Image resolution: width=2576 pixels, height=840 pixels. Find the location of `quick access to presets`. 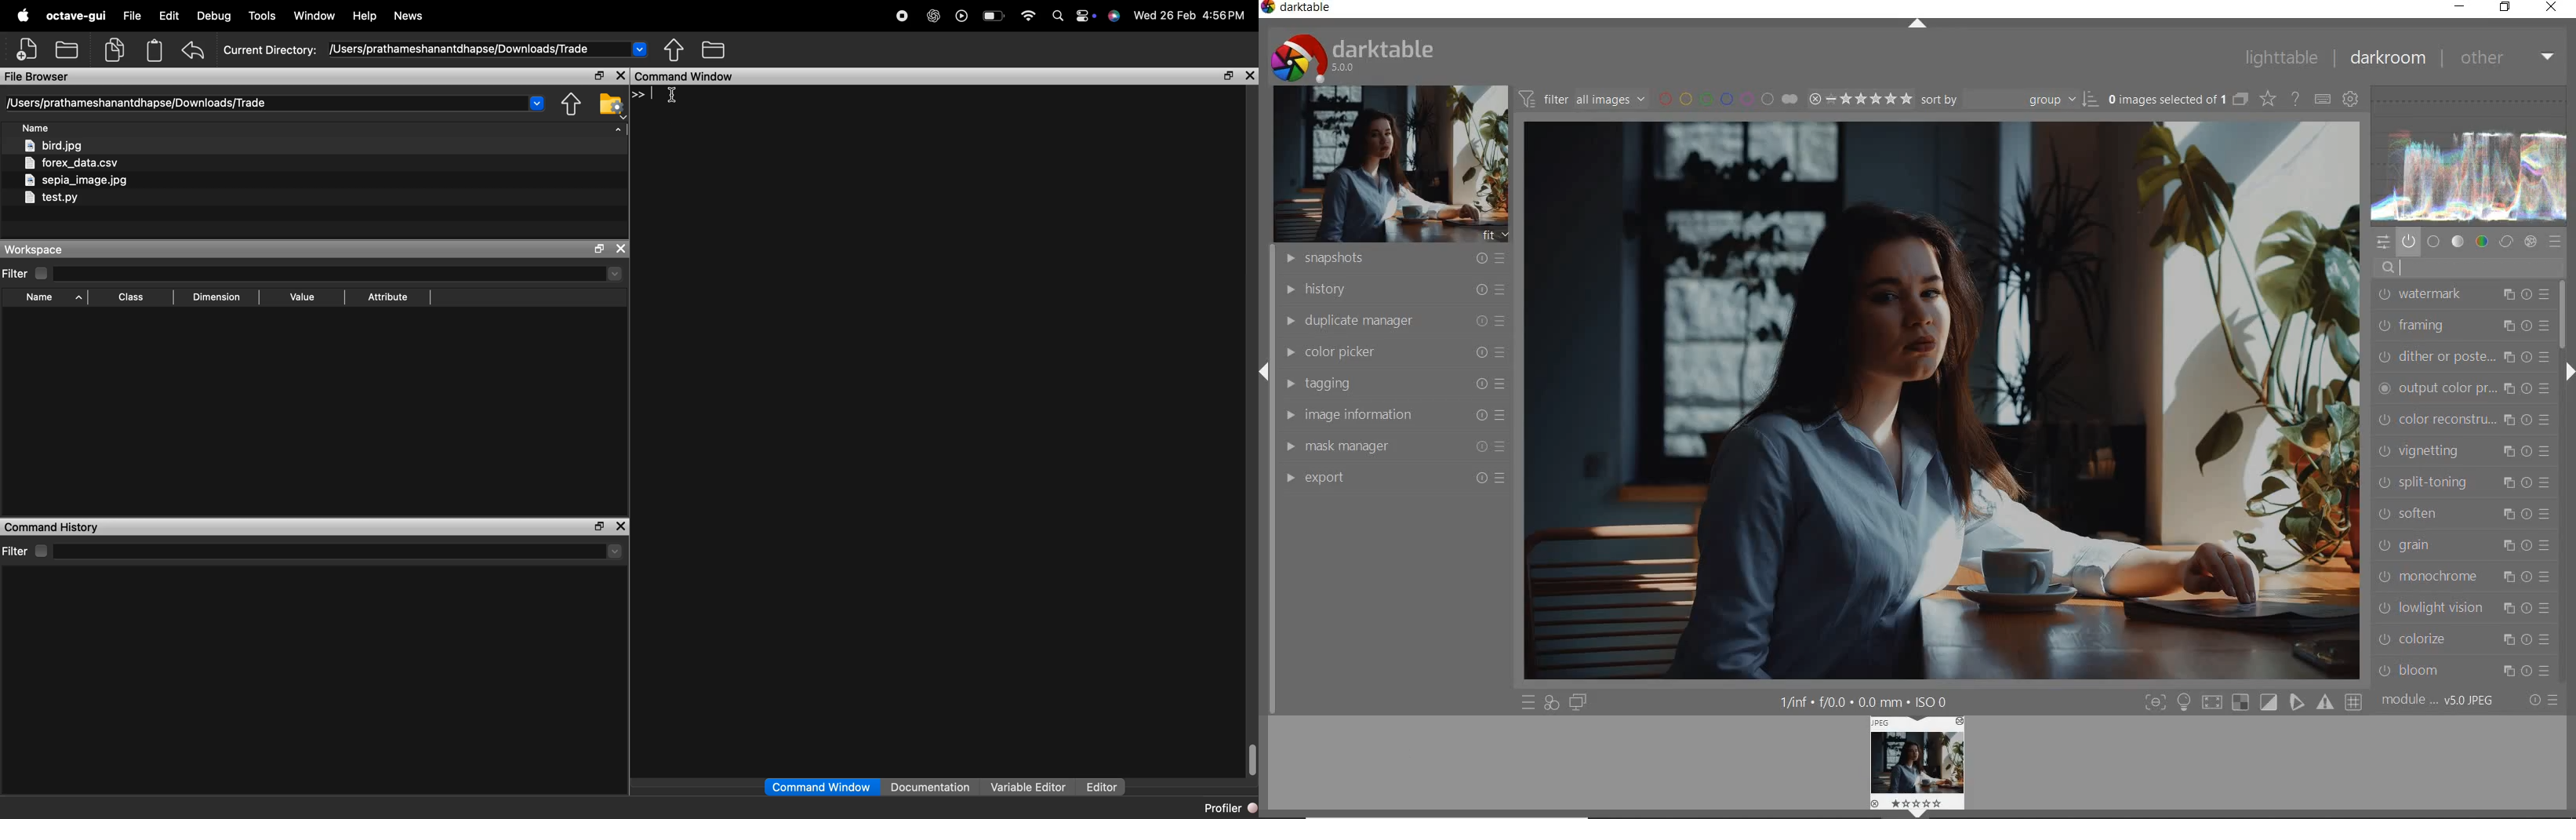

quick access to presets is located at coordinates (1528, 702).